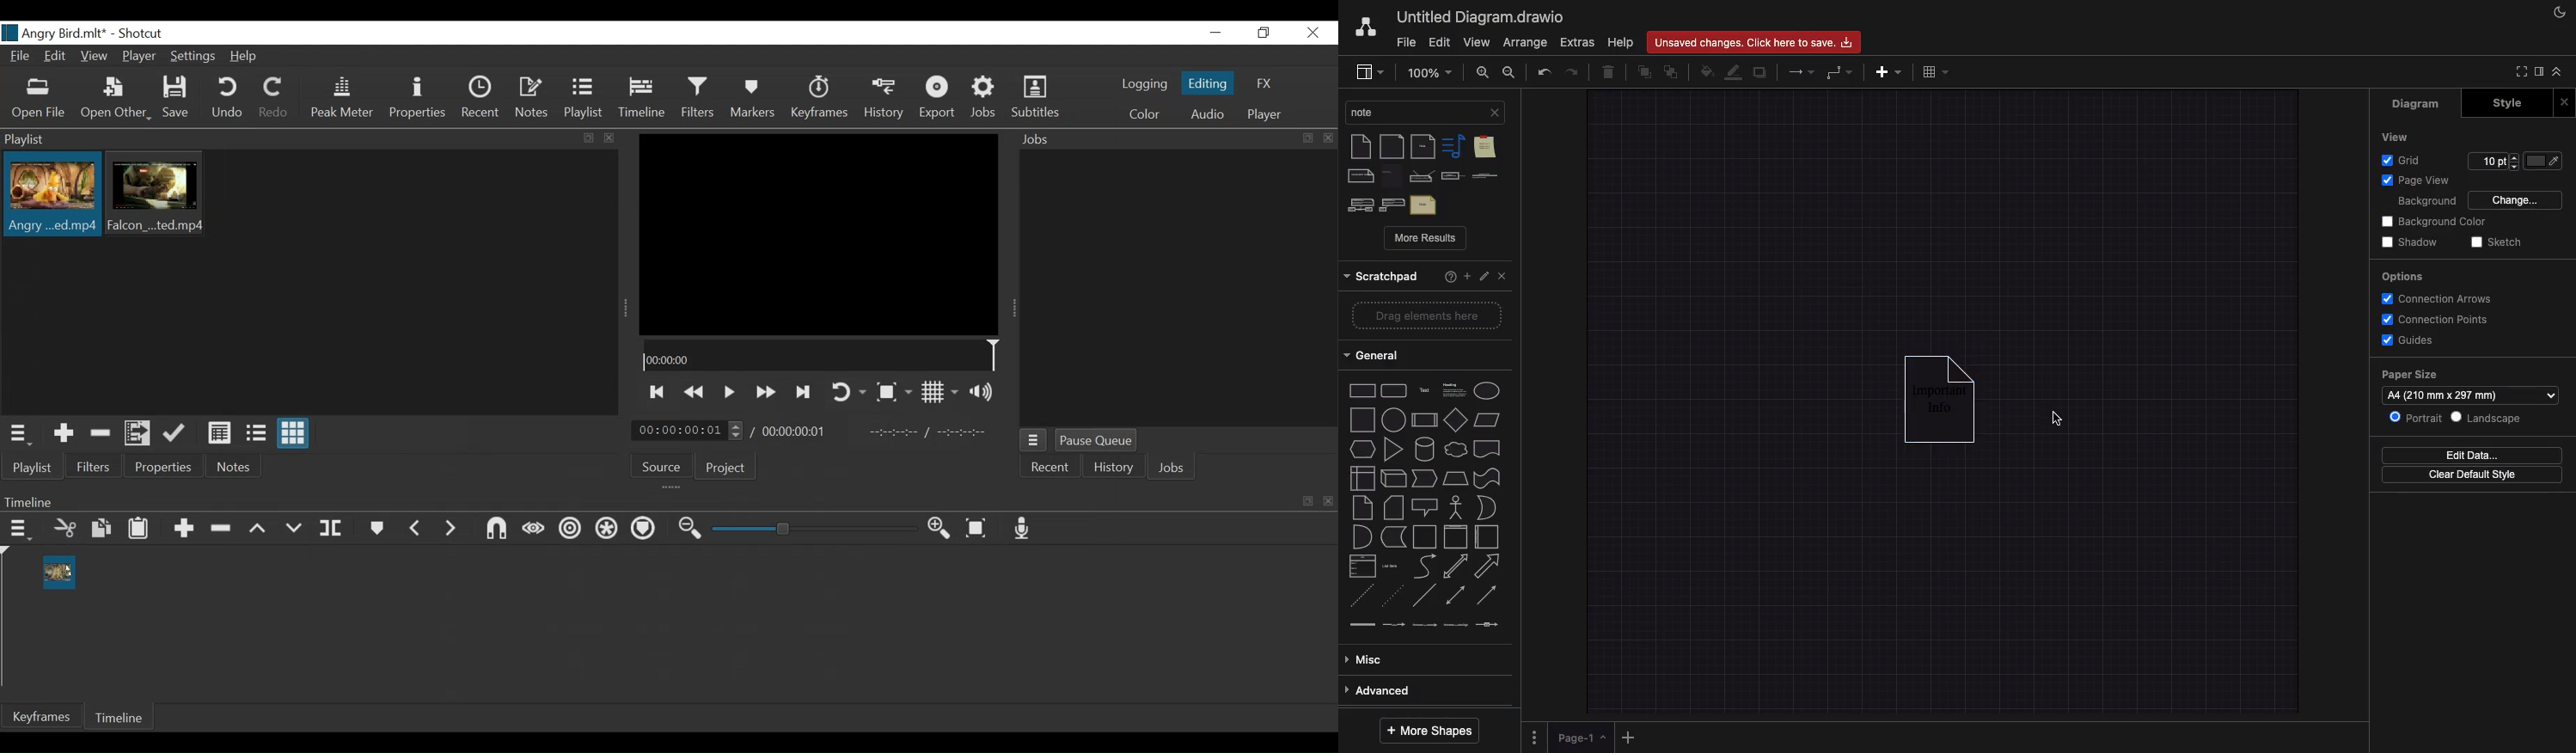 Image resolution: width=2576 pixels, height=756 pixels. I want to click on Ripple Markers, so click(643, 528).